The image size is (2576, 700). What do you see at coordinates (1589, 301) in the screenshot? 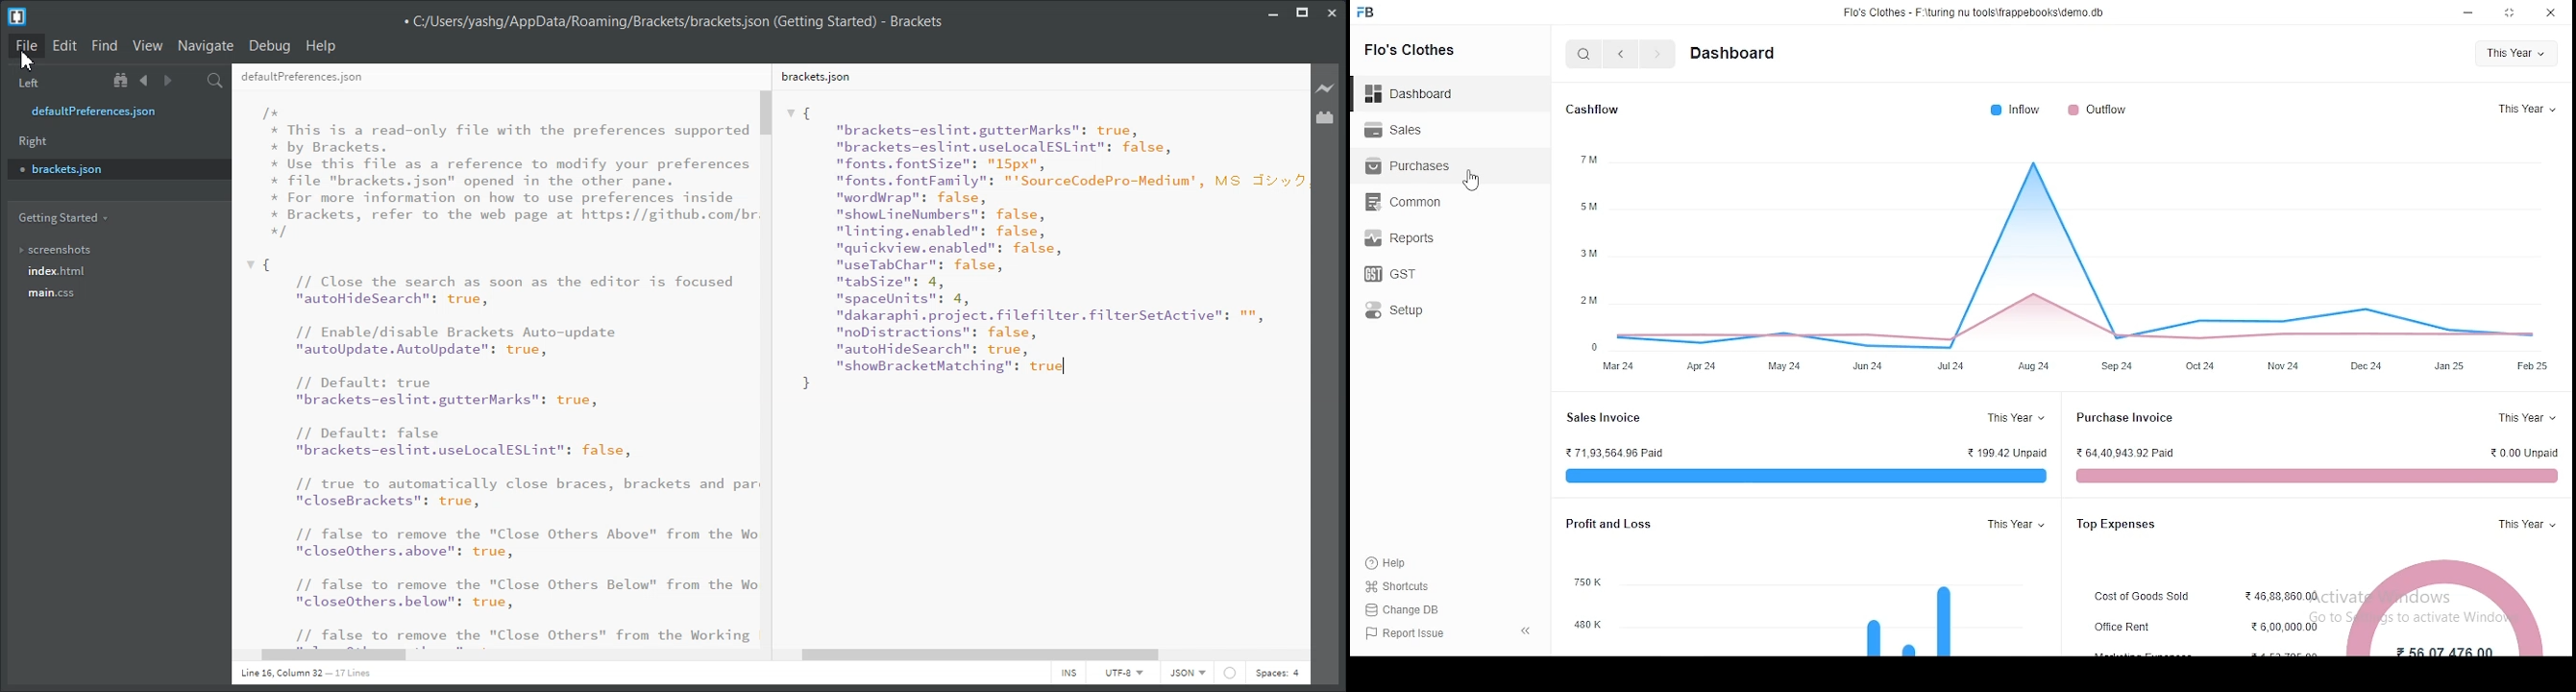
I see `2m` at bounding box center [1589, 301].